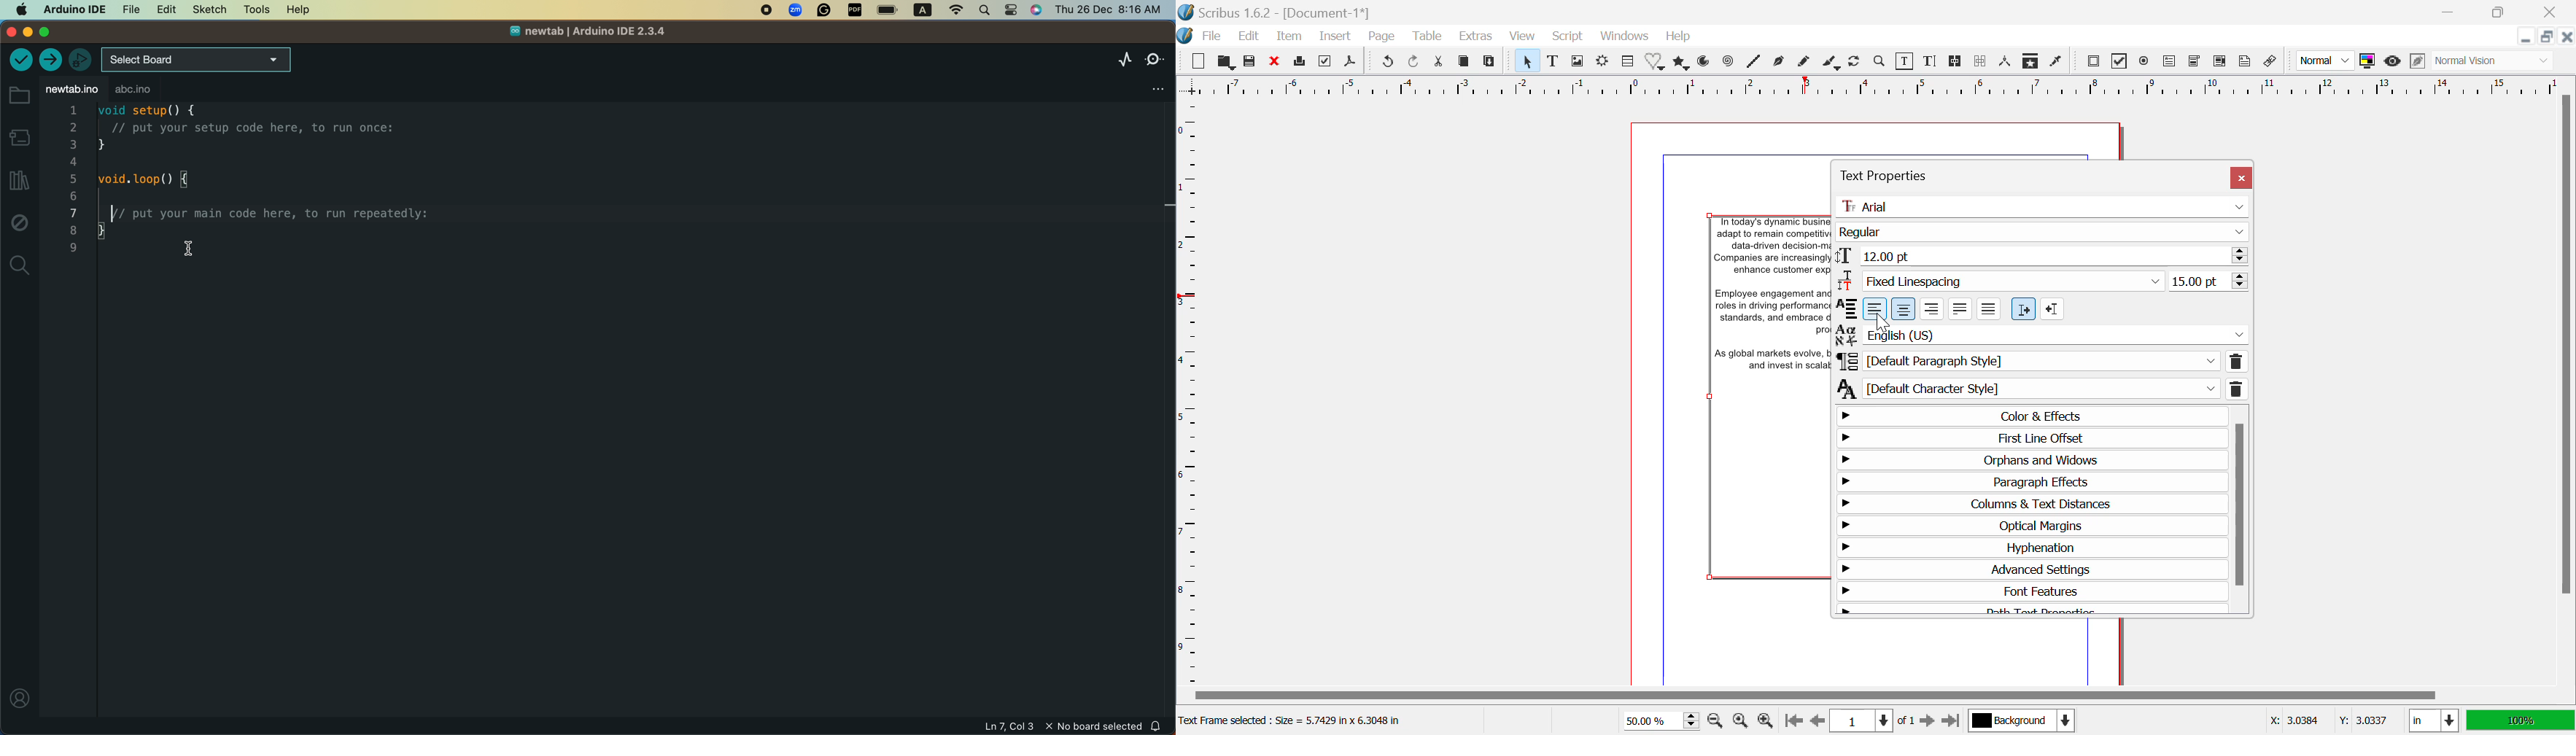 The width and height of the screenshot is (2576, 756). What do you see at coordinates (1881, 320) in the screenshot?
I see `Cursor on Left Align` at bounding box center [1881, 320].